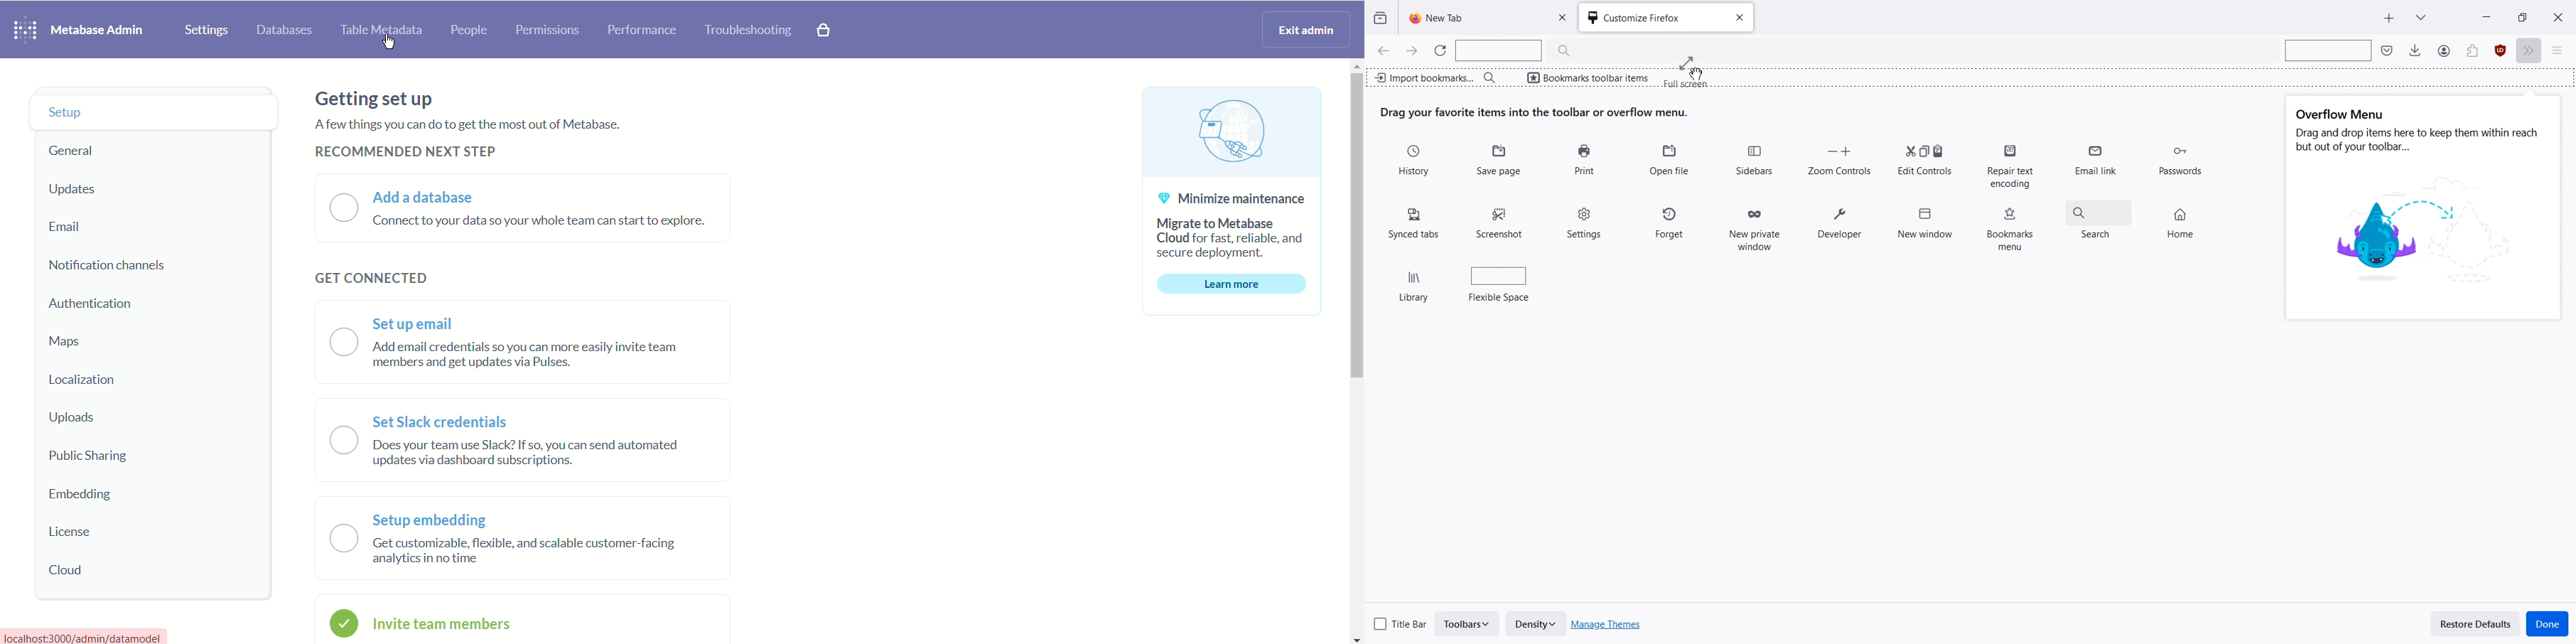 This screenshot has width=2576, height=644. Describe the element at coordinates (1586, 222) in the screenshot. I see `Settings` at that location.